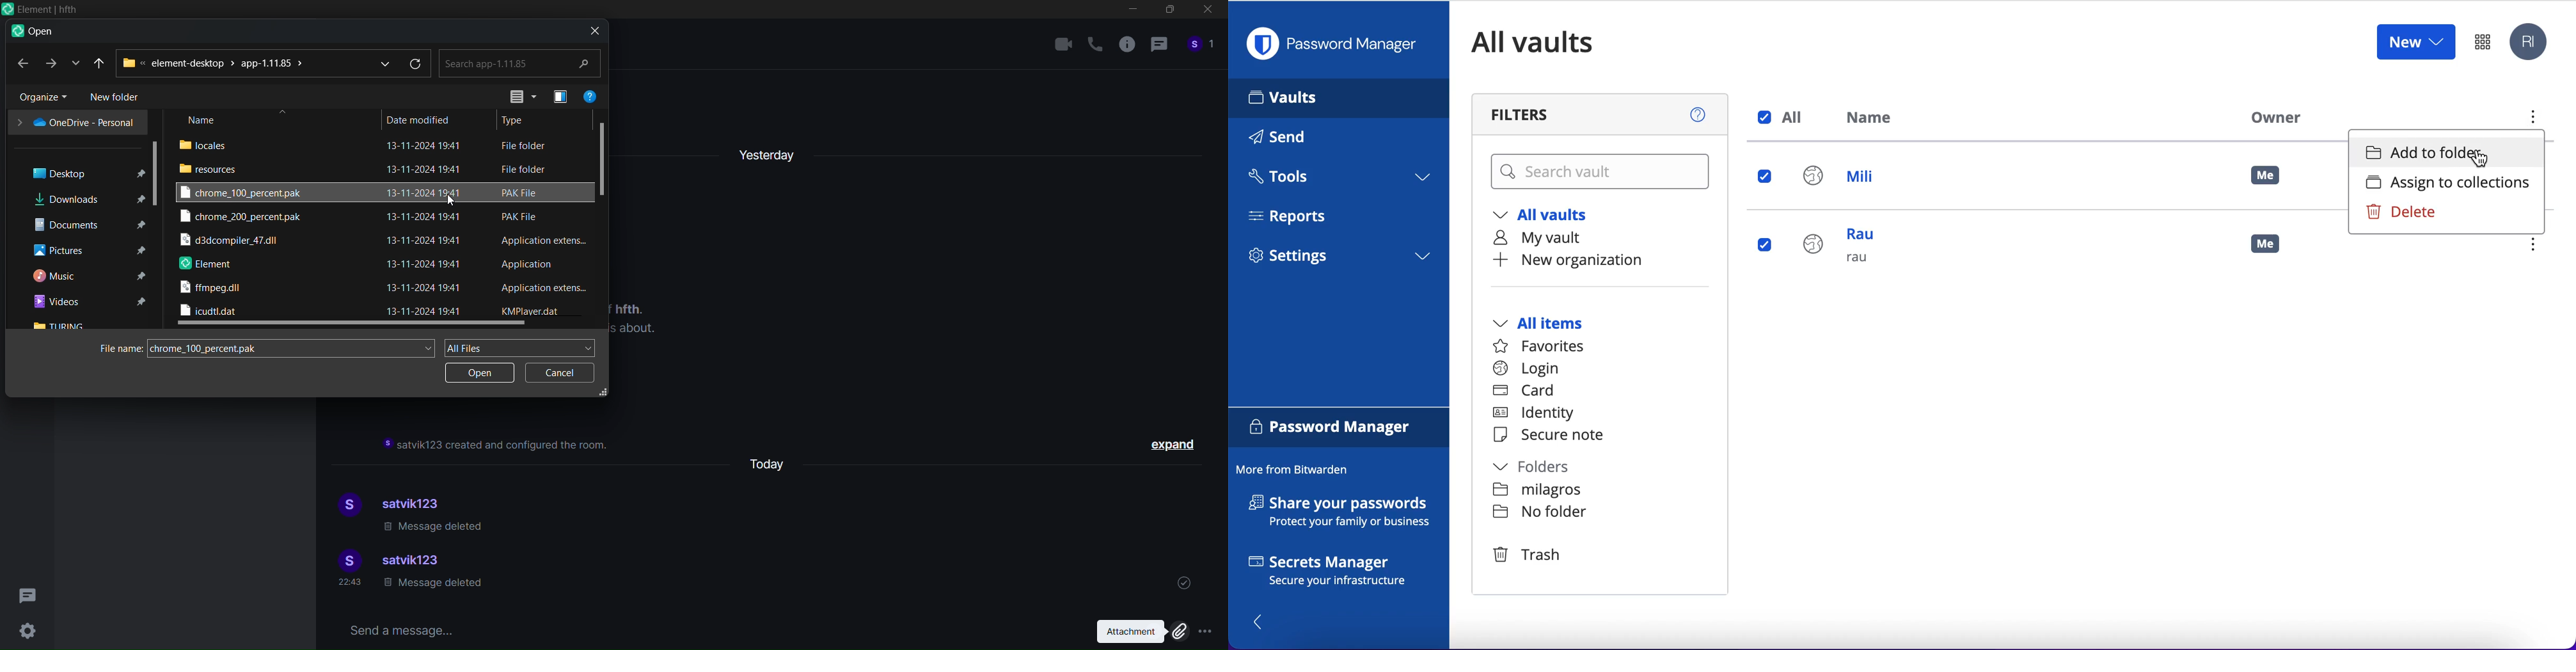 The height and width of the screenshot is (672, 2576). What do you see at coordinates (1125, 47) in the screenshot?
I see `room info` at bounding box center [1125, 47].